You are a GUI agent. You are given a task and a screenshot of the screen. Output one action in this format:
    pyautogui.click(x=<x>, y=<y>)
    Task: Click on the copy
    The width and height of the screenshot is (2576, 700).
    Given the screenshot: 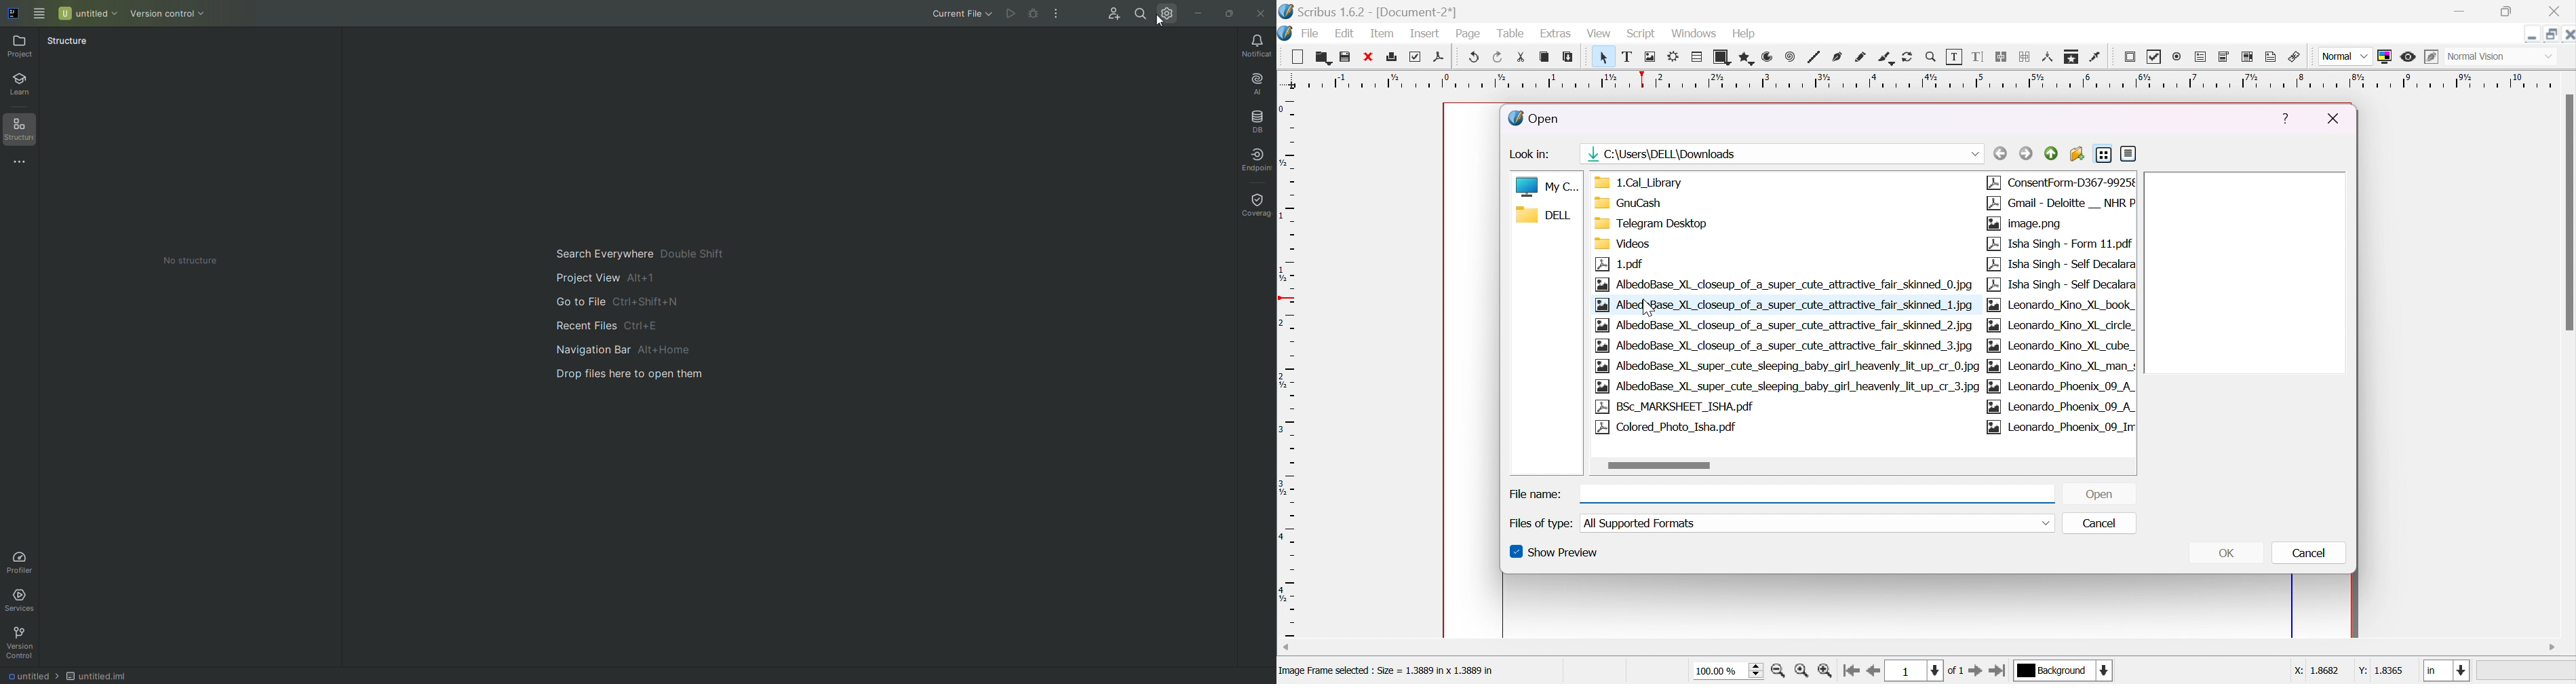 What is the action you would take?
    pyautogui.click(x=1544, y=57)
    